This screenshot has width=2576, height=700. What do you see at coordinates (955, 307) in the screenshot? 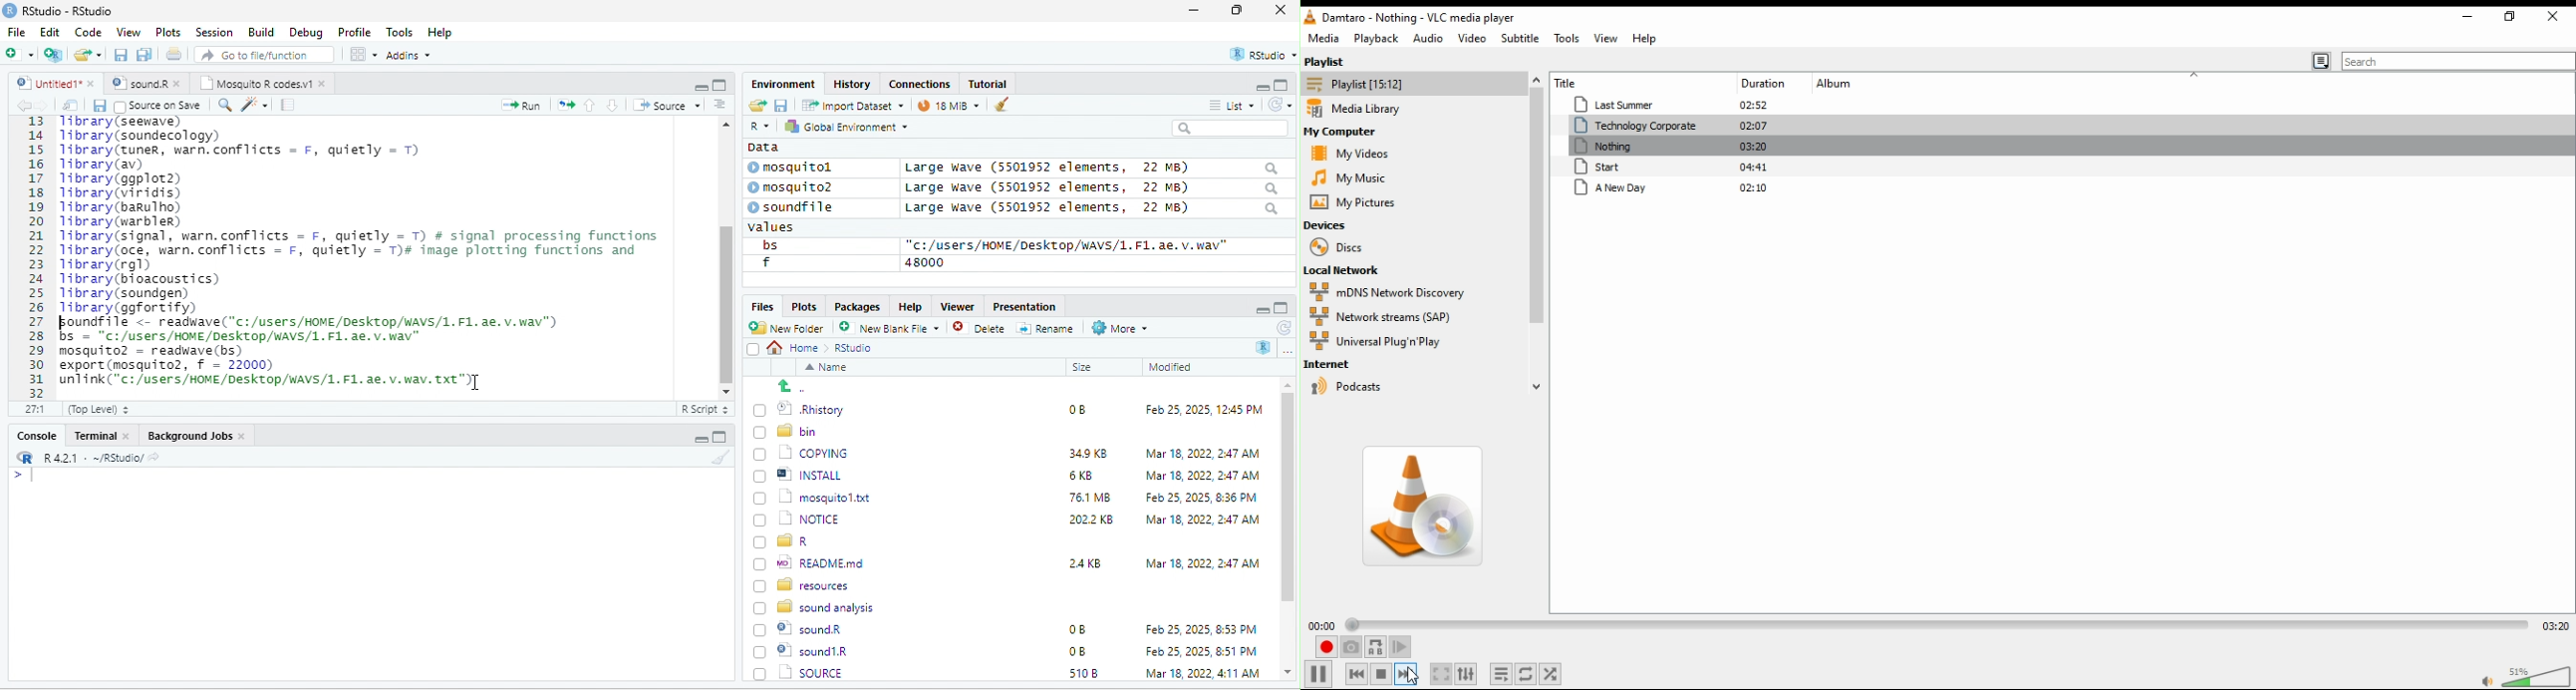
I see `Viewer` at bounding box center [955, 307].